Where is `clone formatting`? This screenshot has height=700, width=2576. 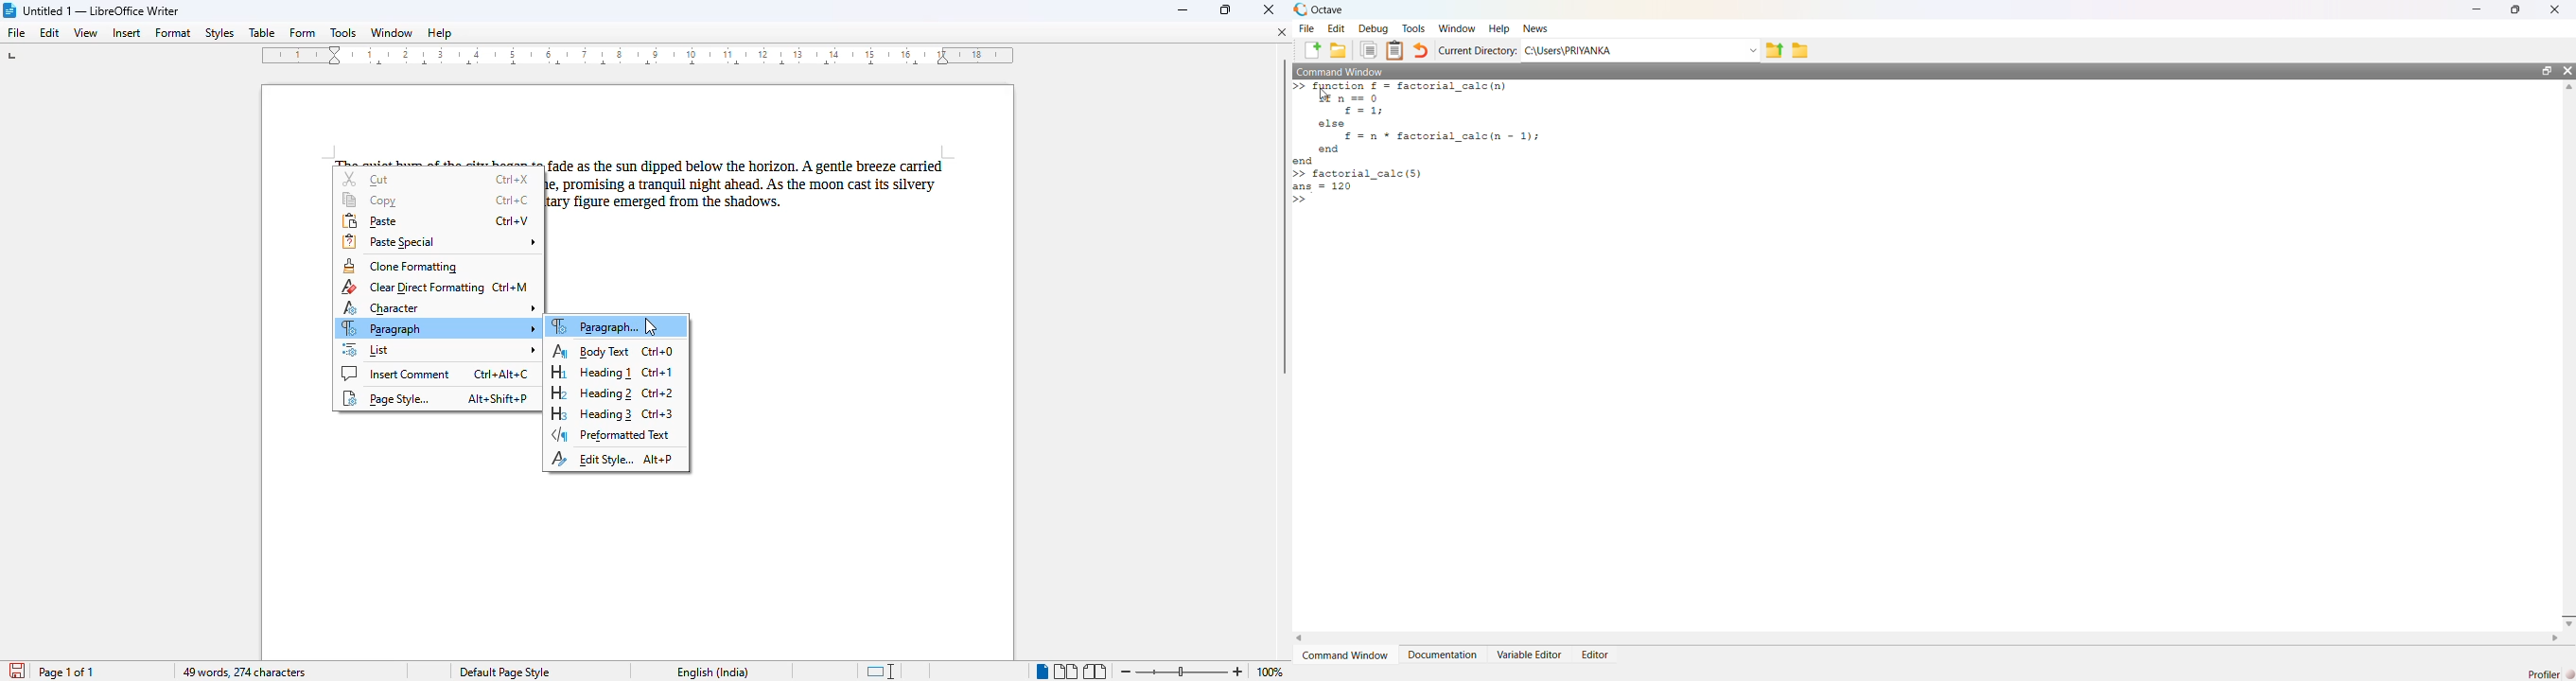
clone formatting is located at coordinates (403, 266).